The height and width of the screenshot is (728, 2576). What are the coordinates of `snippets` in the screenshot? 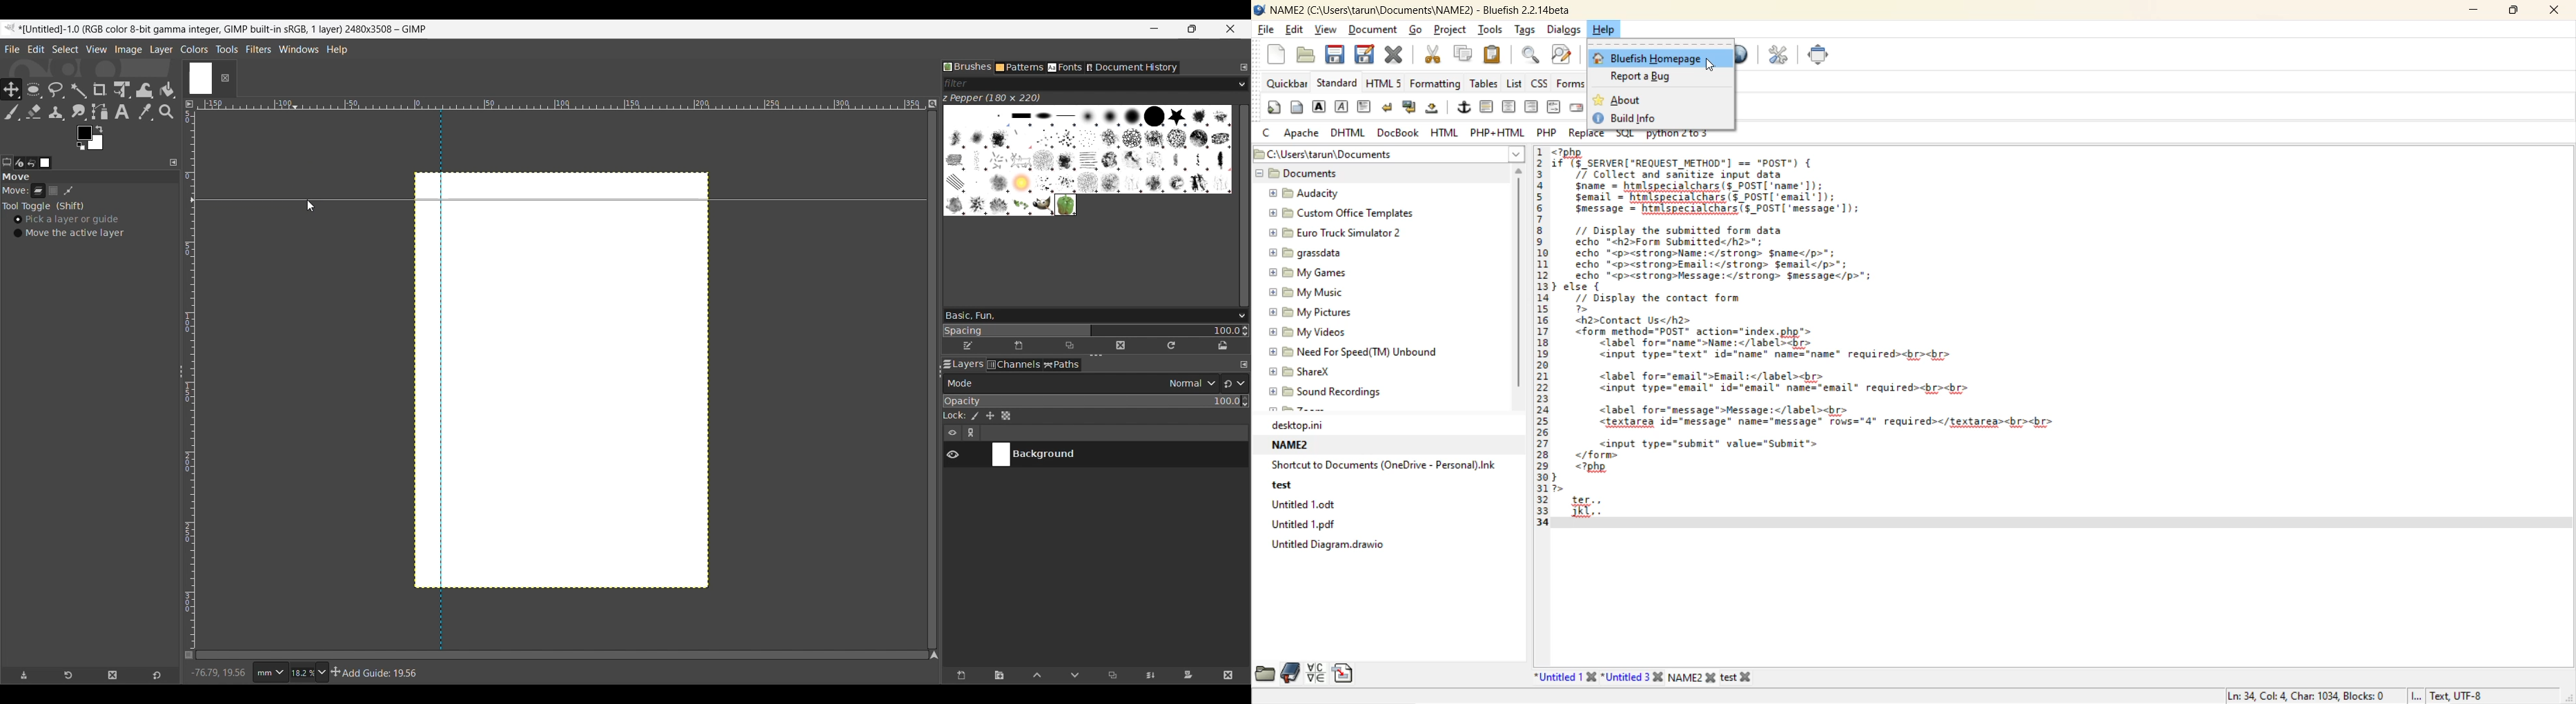 It's located at (1343, 672).